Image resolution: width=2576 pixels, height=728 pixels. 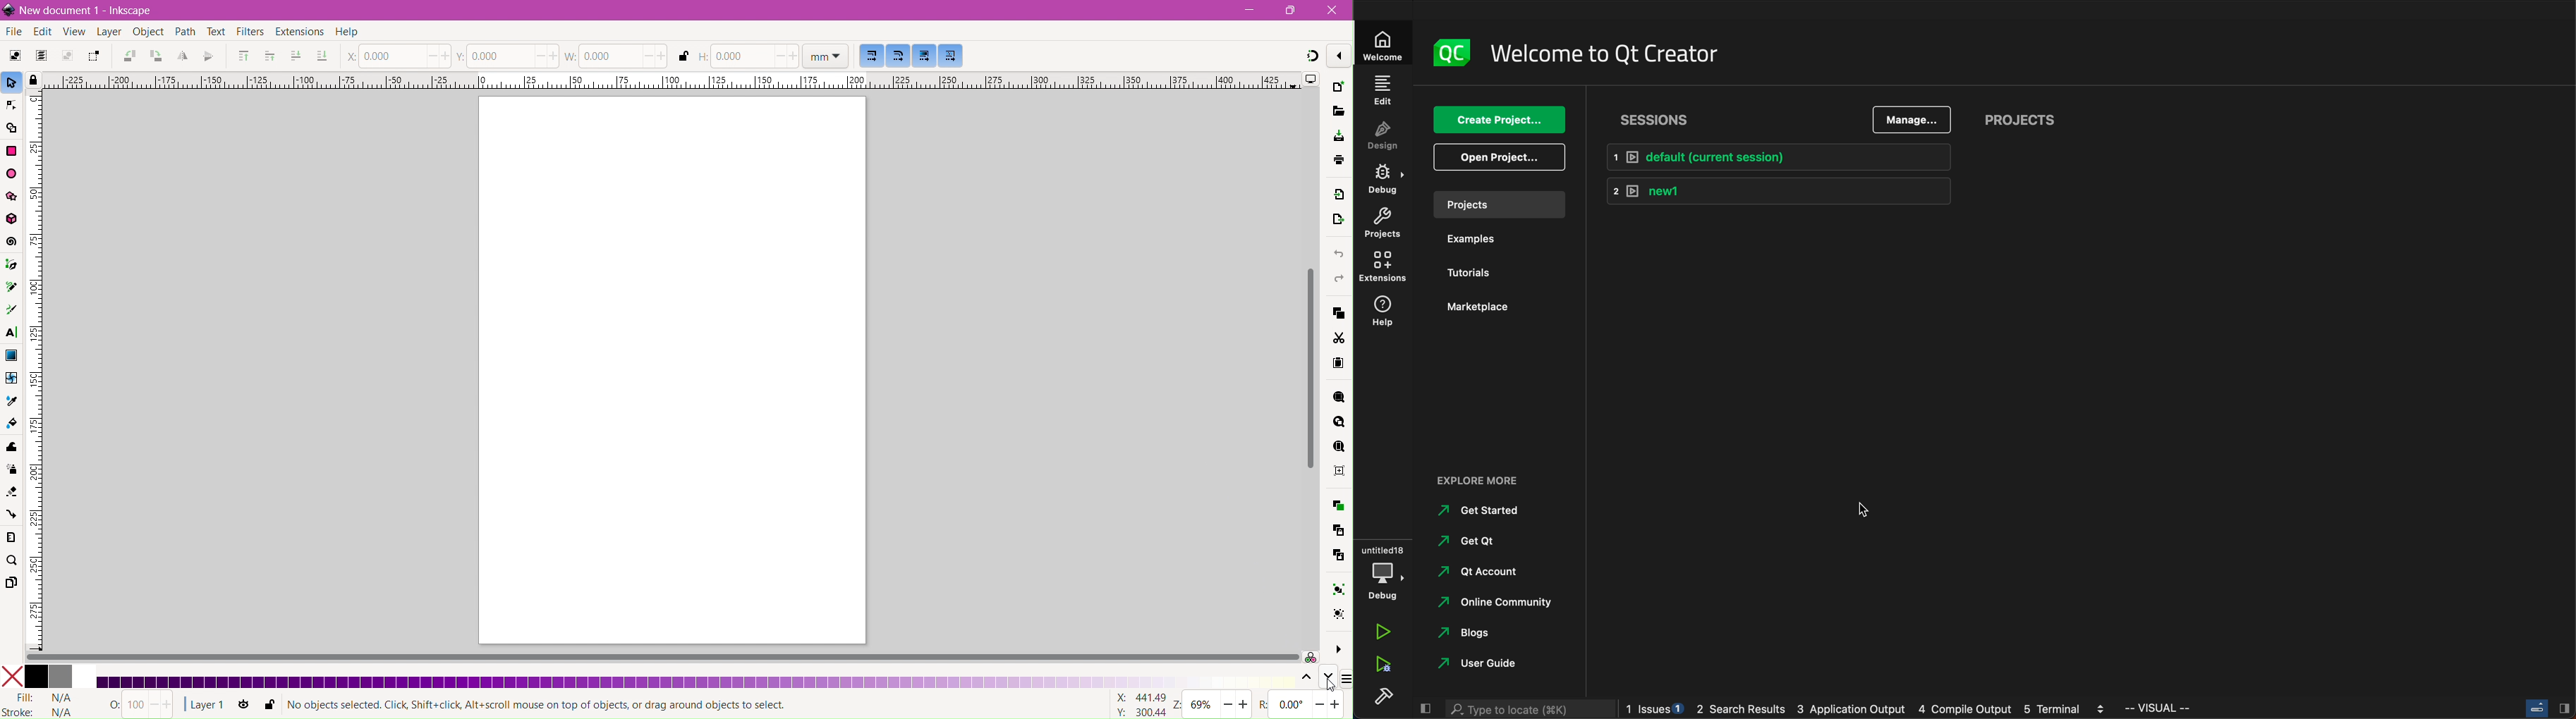 What do you see at coordinates (695, 681) in the screenshot?
I see `Updated Color Palette - Shades of Royal ` at bounding box center [695, 681].